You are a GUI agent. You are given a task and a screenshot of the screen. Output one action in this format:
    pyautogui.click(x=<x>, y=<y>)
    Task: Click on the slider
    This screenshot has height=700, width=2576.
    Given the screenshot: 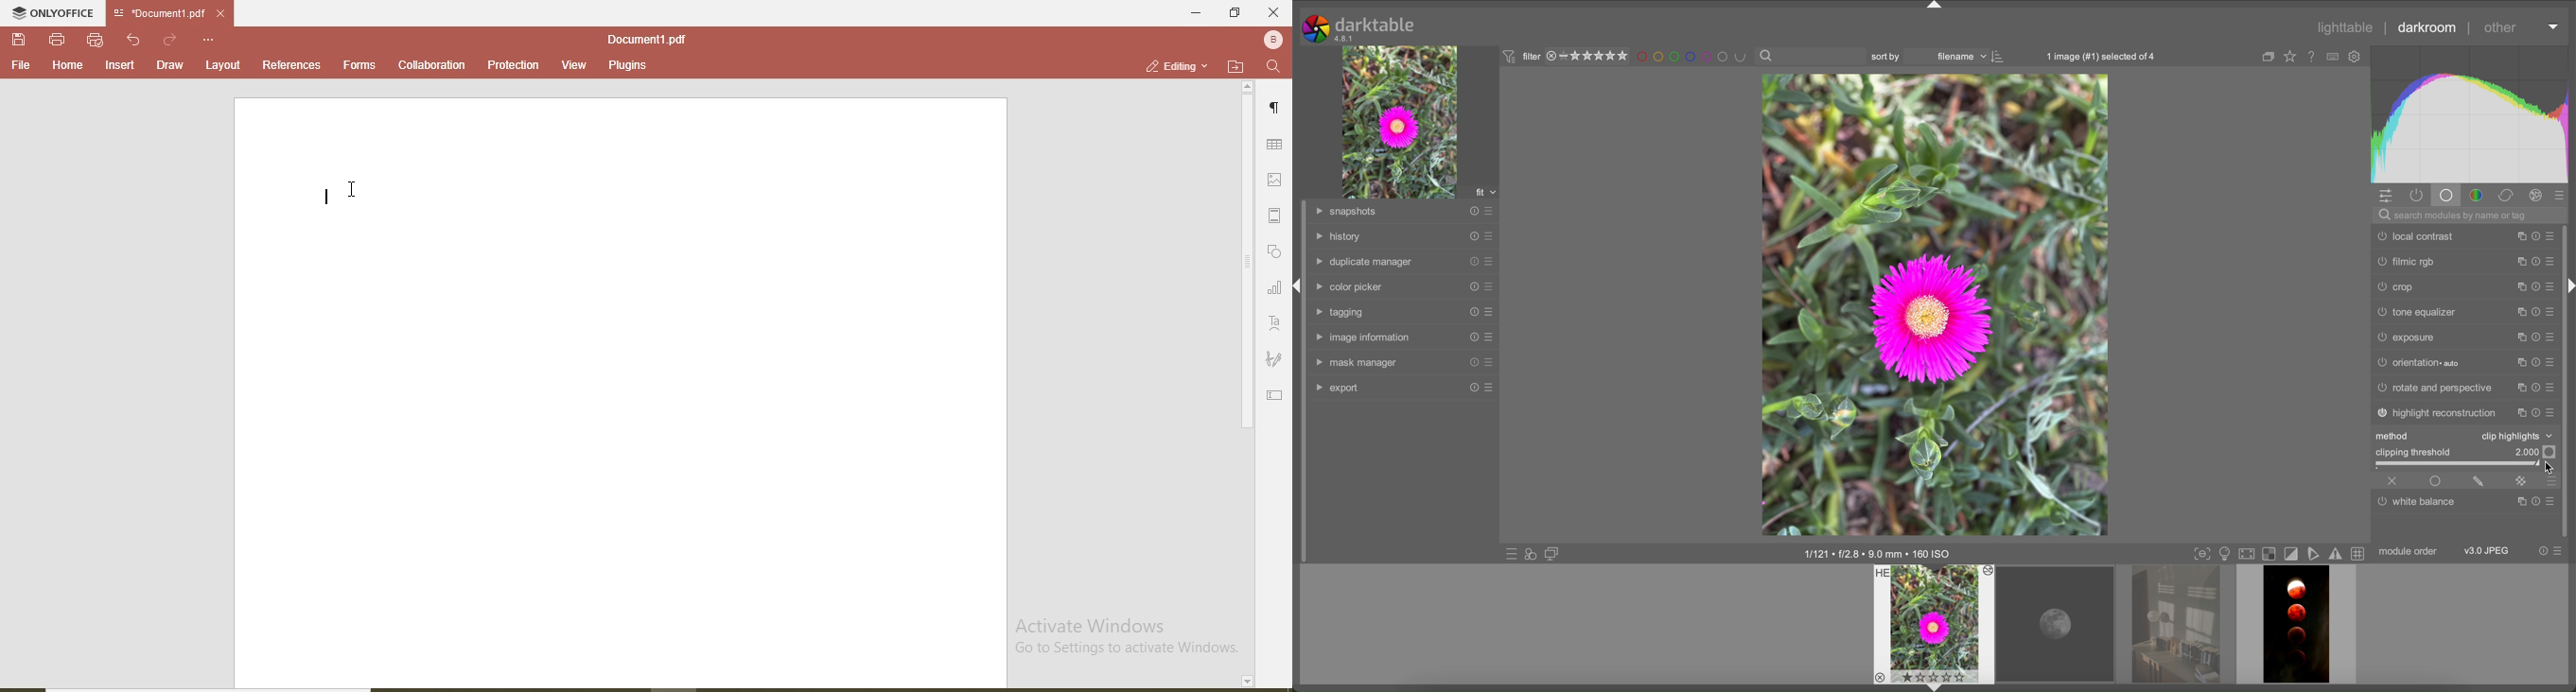 What is the action you would take?
    pyautogui.click(x=2467, y=465)
    